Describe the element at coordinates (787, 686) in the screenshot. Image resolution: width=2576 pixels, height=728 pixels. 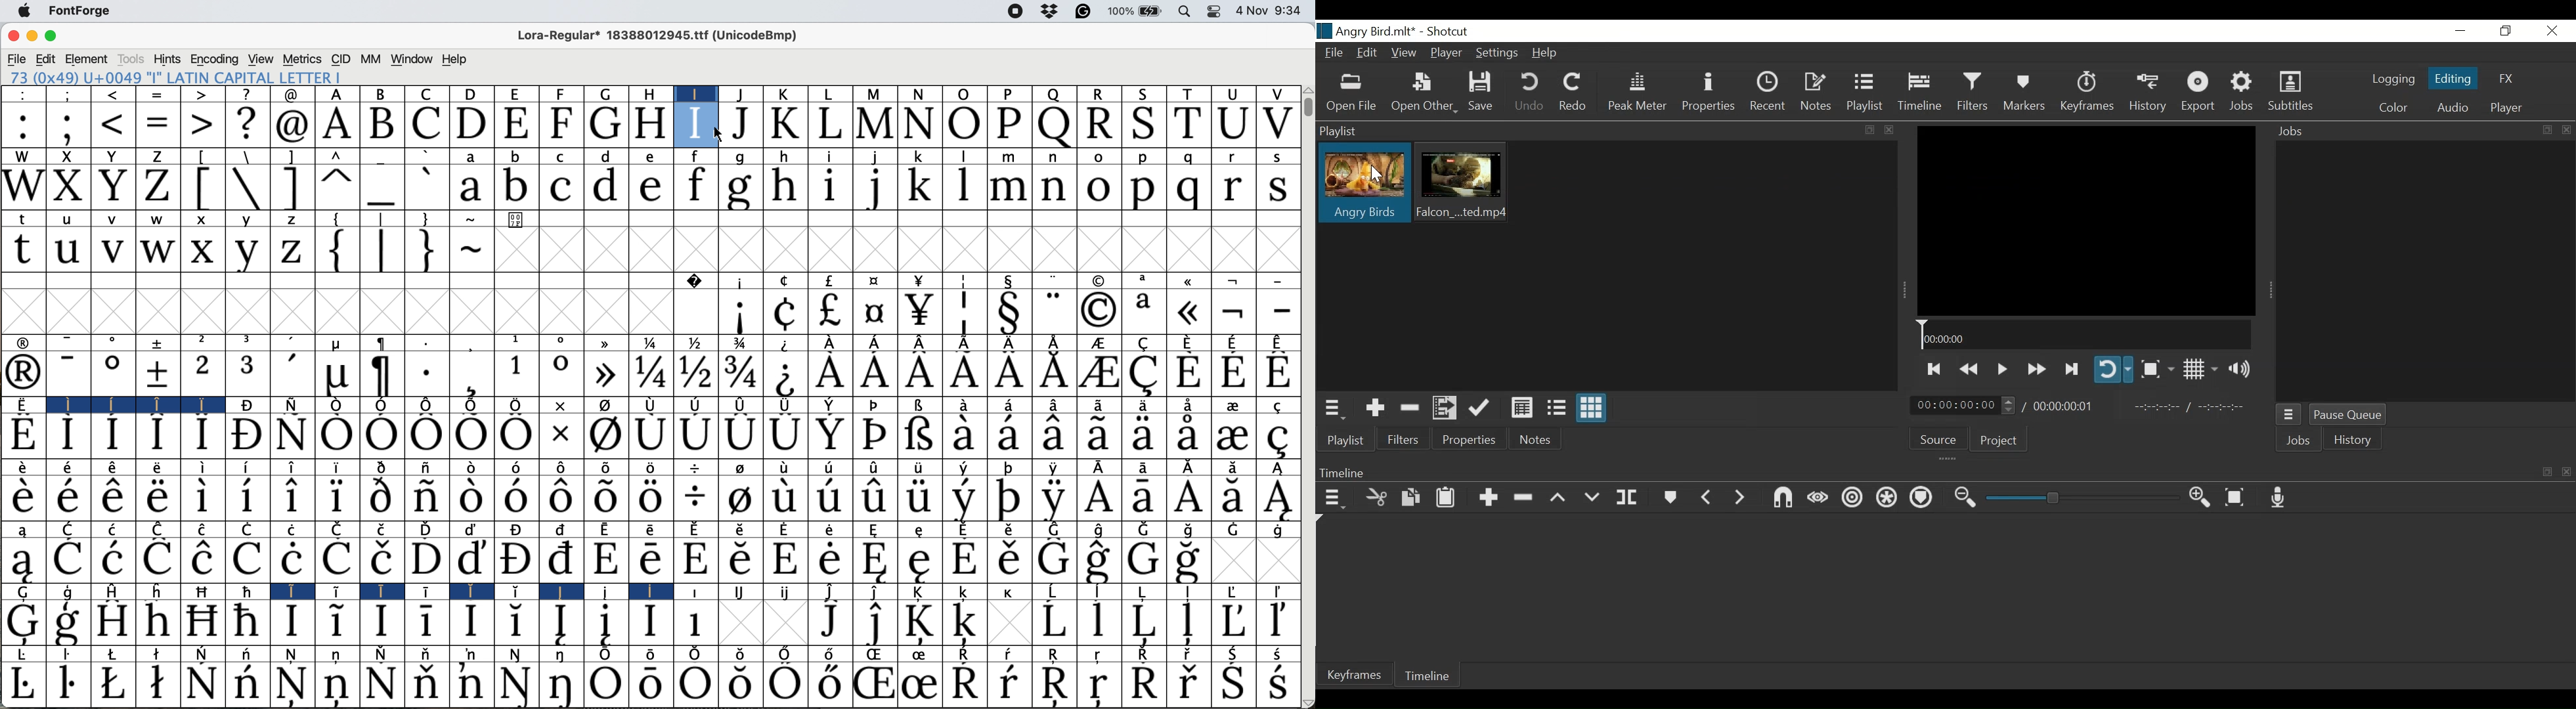
I see `Symbol` at that location.